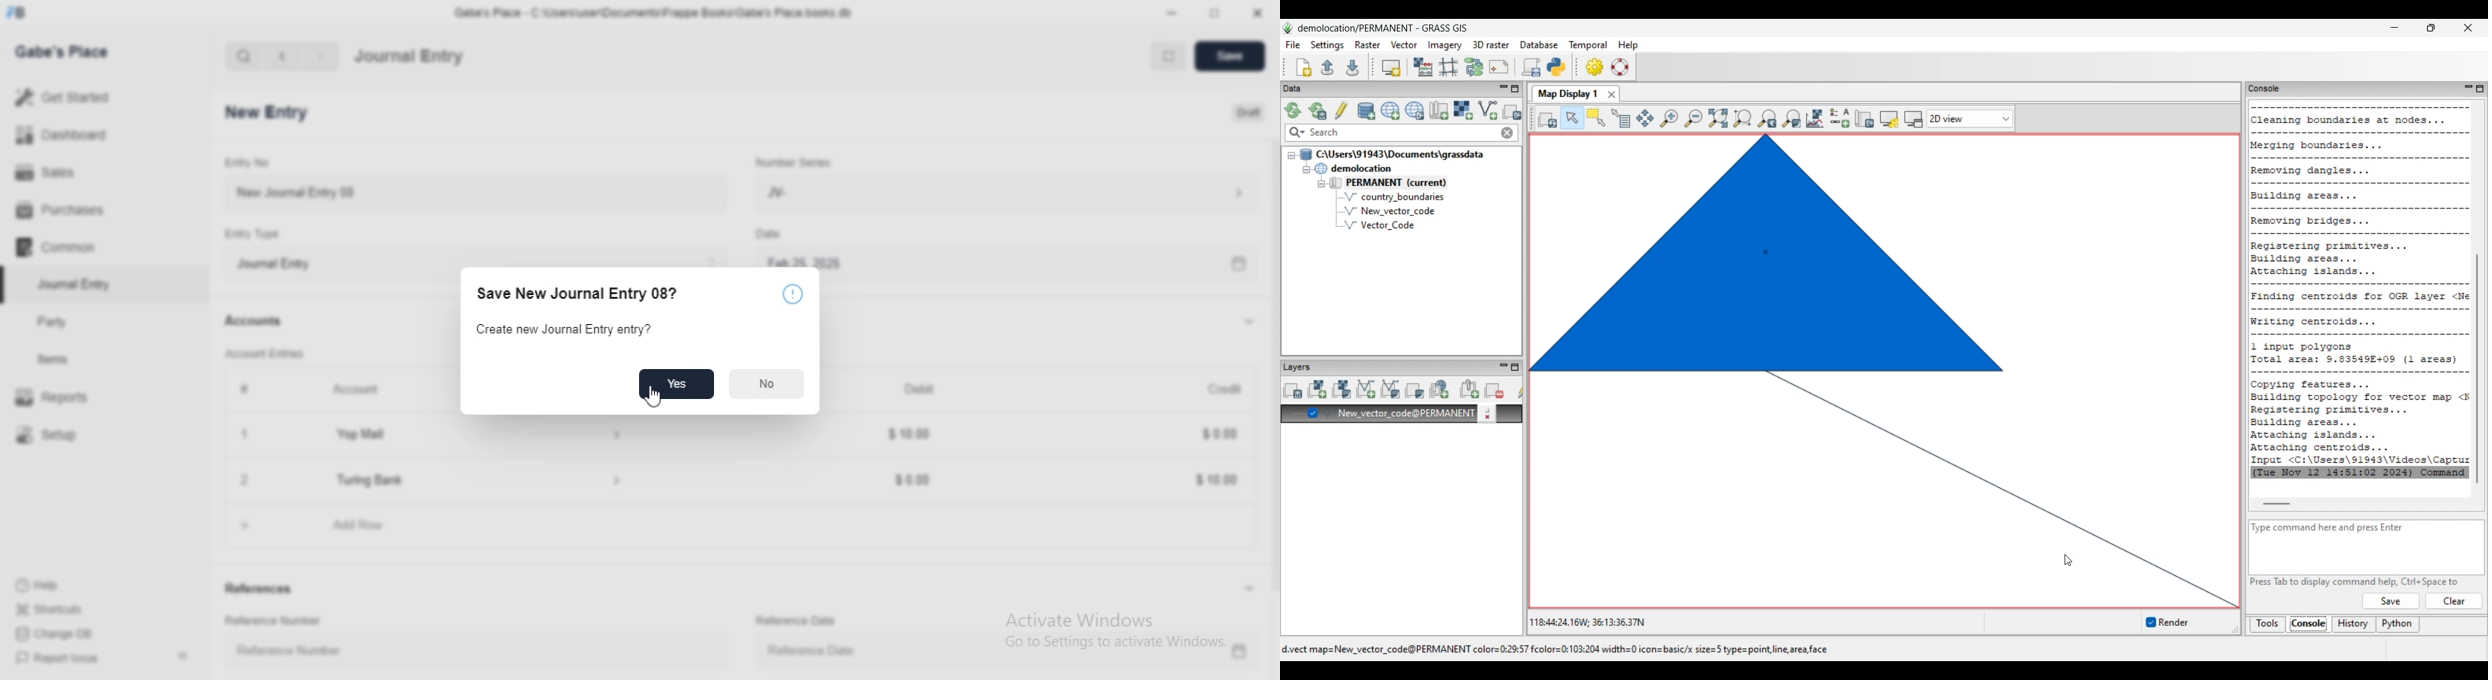 The width and height of the screenshot is (2492, 700). What do you see at coordinates (566, 331) in the screenshot?
I see `Create new Journal Entry entry?` at bounding box center [566, 331].